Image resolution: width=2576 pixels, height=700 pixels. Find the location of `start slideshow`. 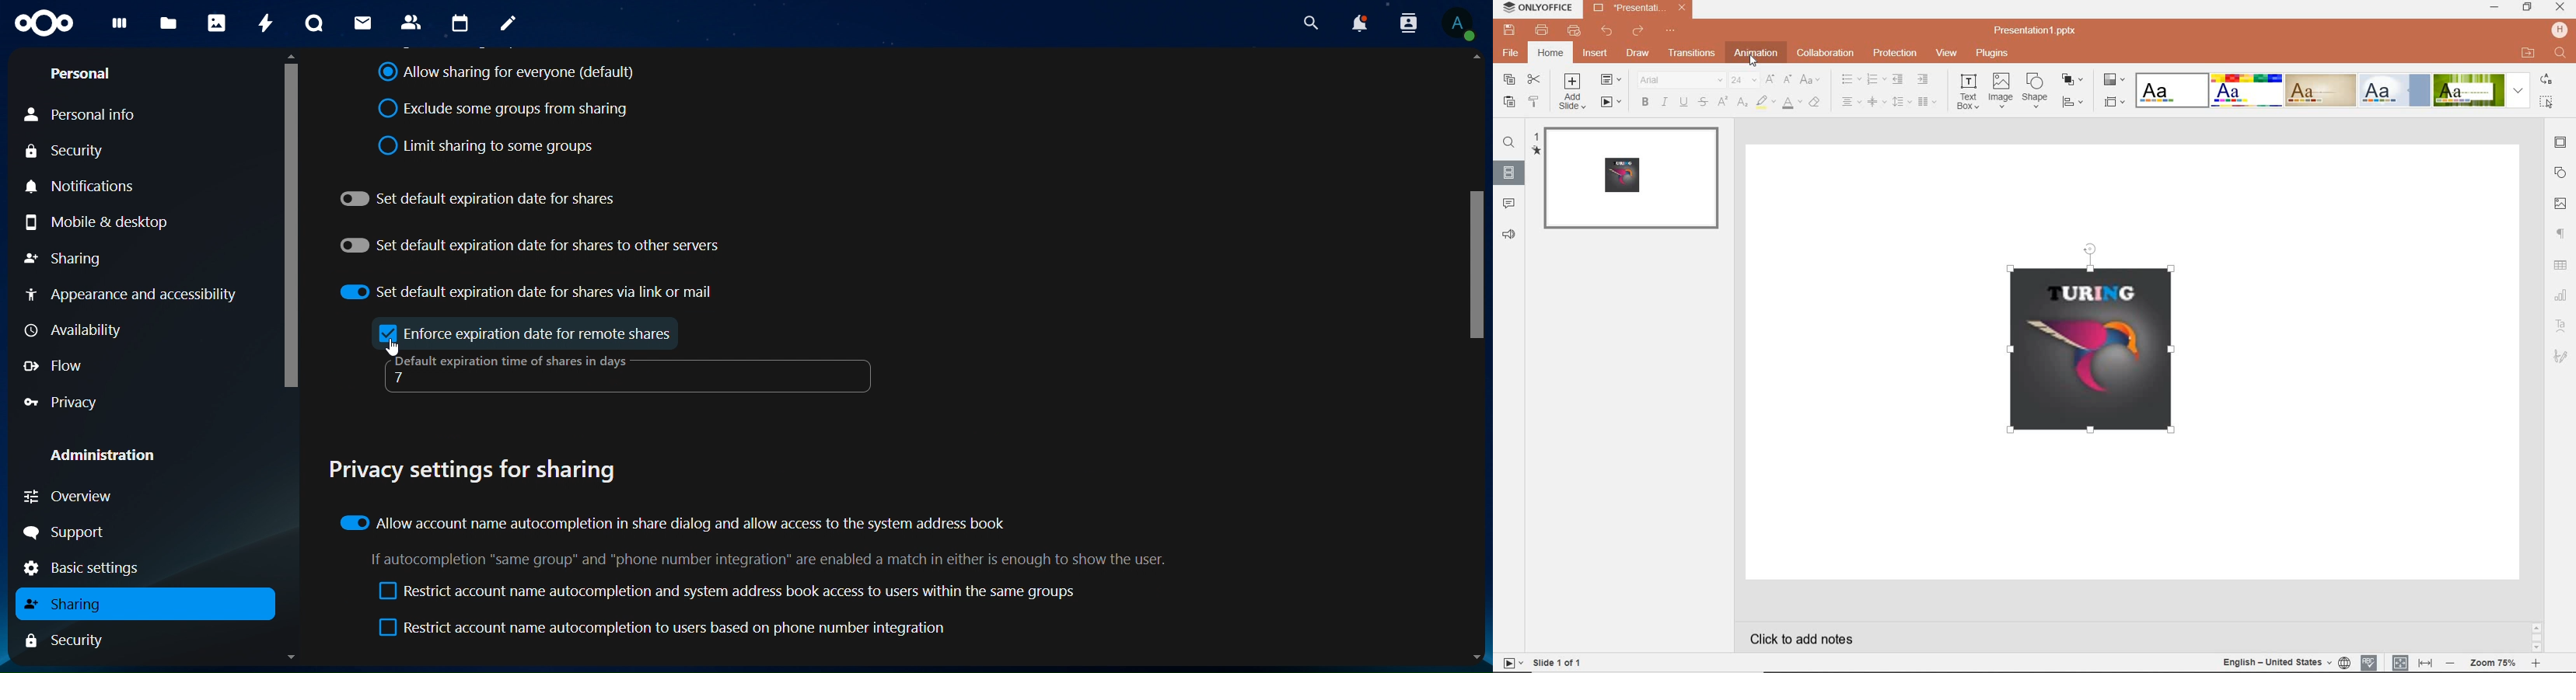

start slideshow is located at coordinates (1612, 101).